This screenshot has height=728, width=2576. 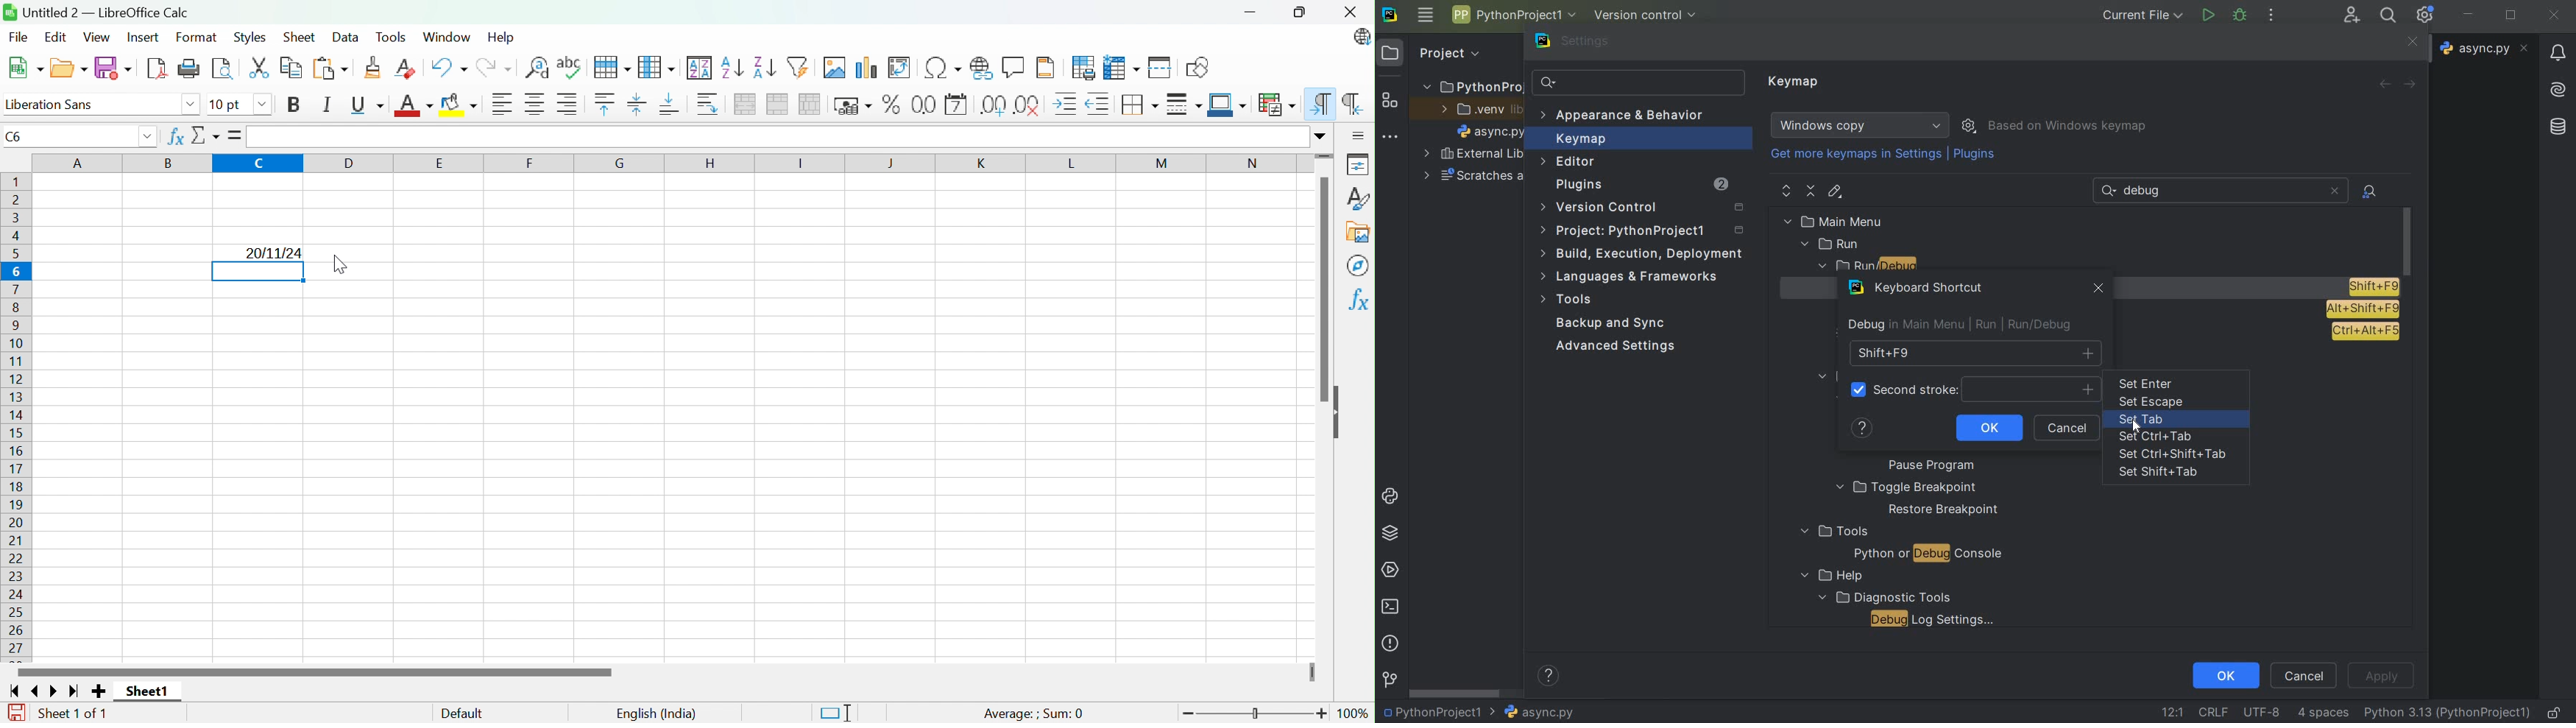 I want to click on Selected cell, so click(x=259, y=272).